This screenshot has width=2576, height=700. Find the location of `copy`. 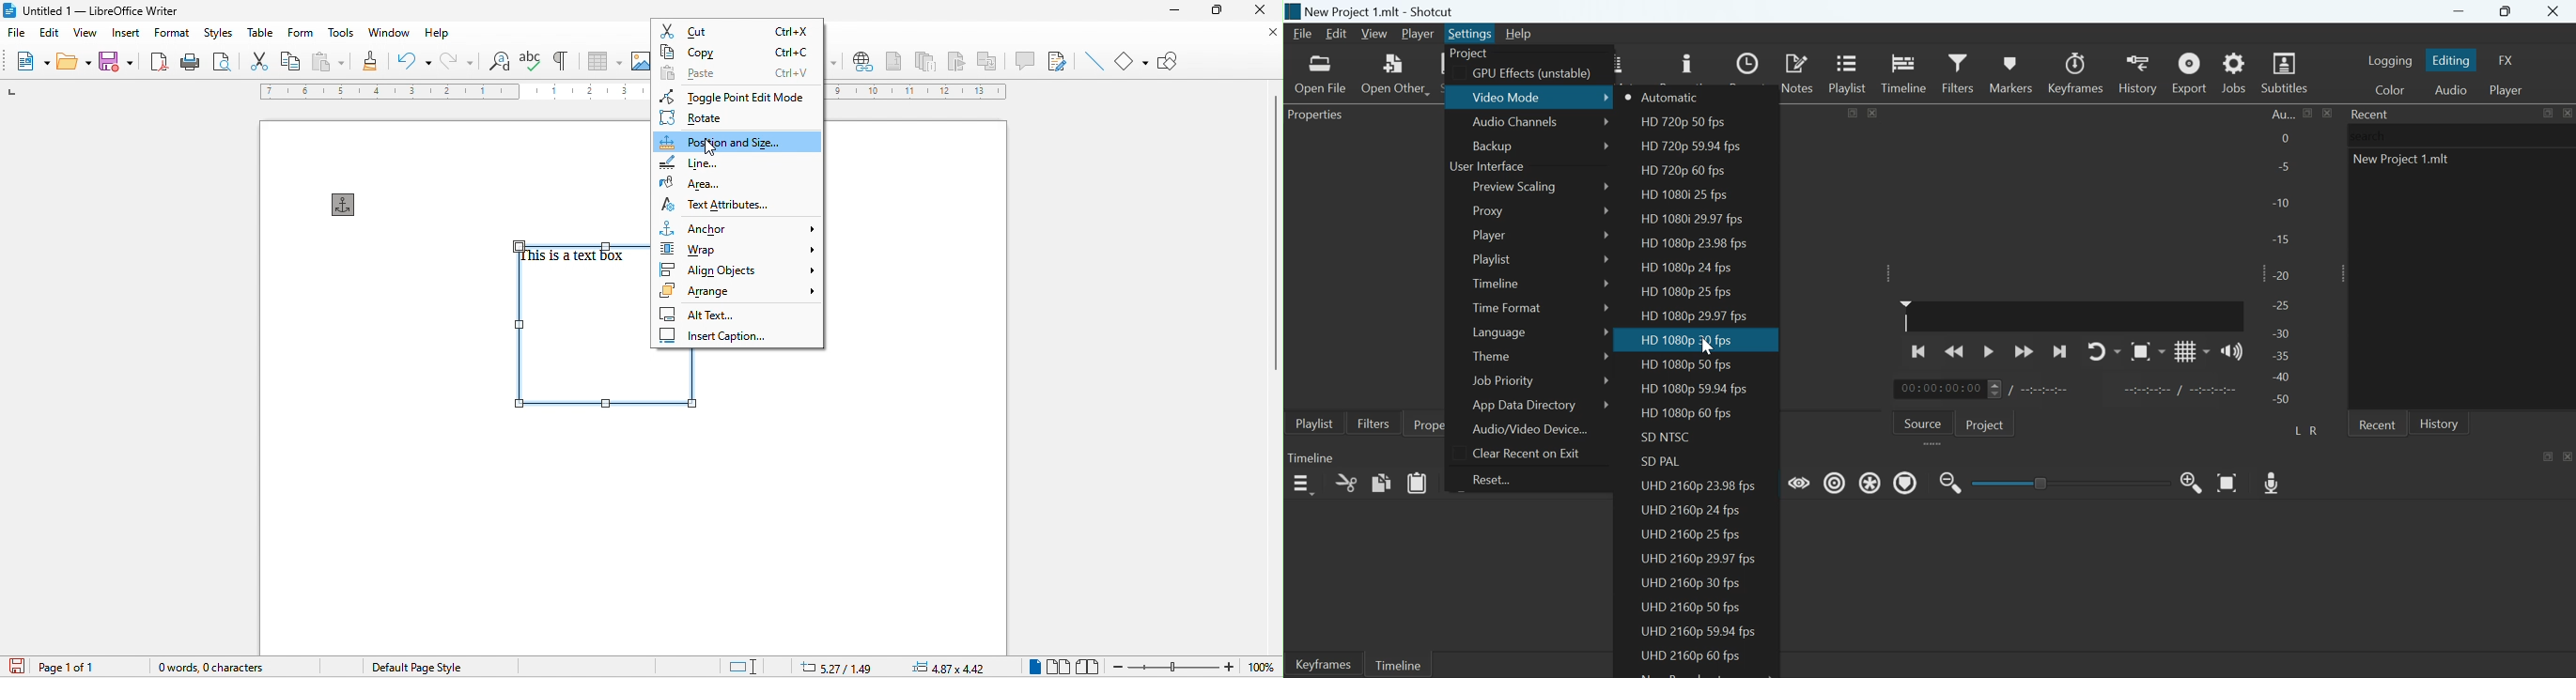

copy is located at coordinates (291, 62).